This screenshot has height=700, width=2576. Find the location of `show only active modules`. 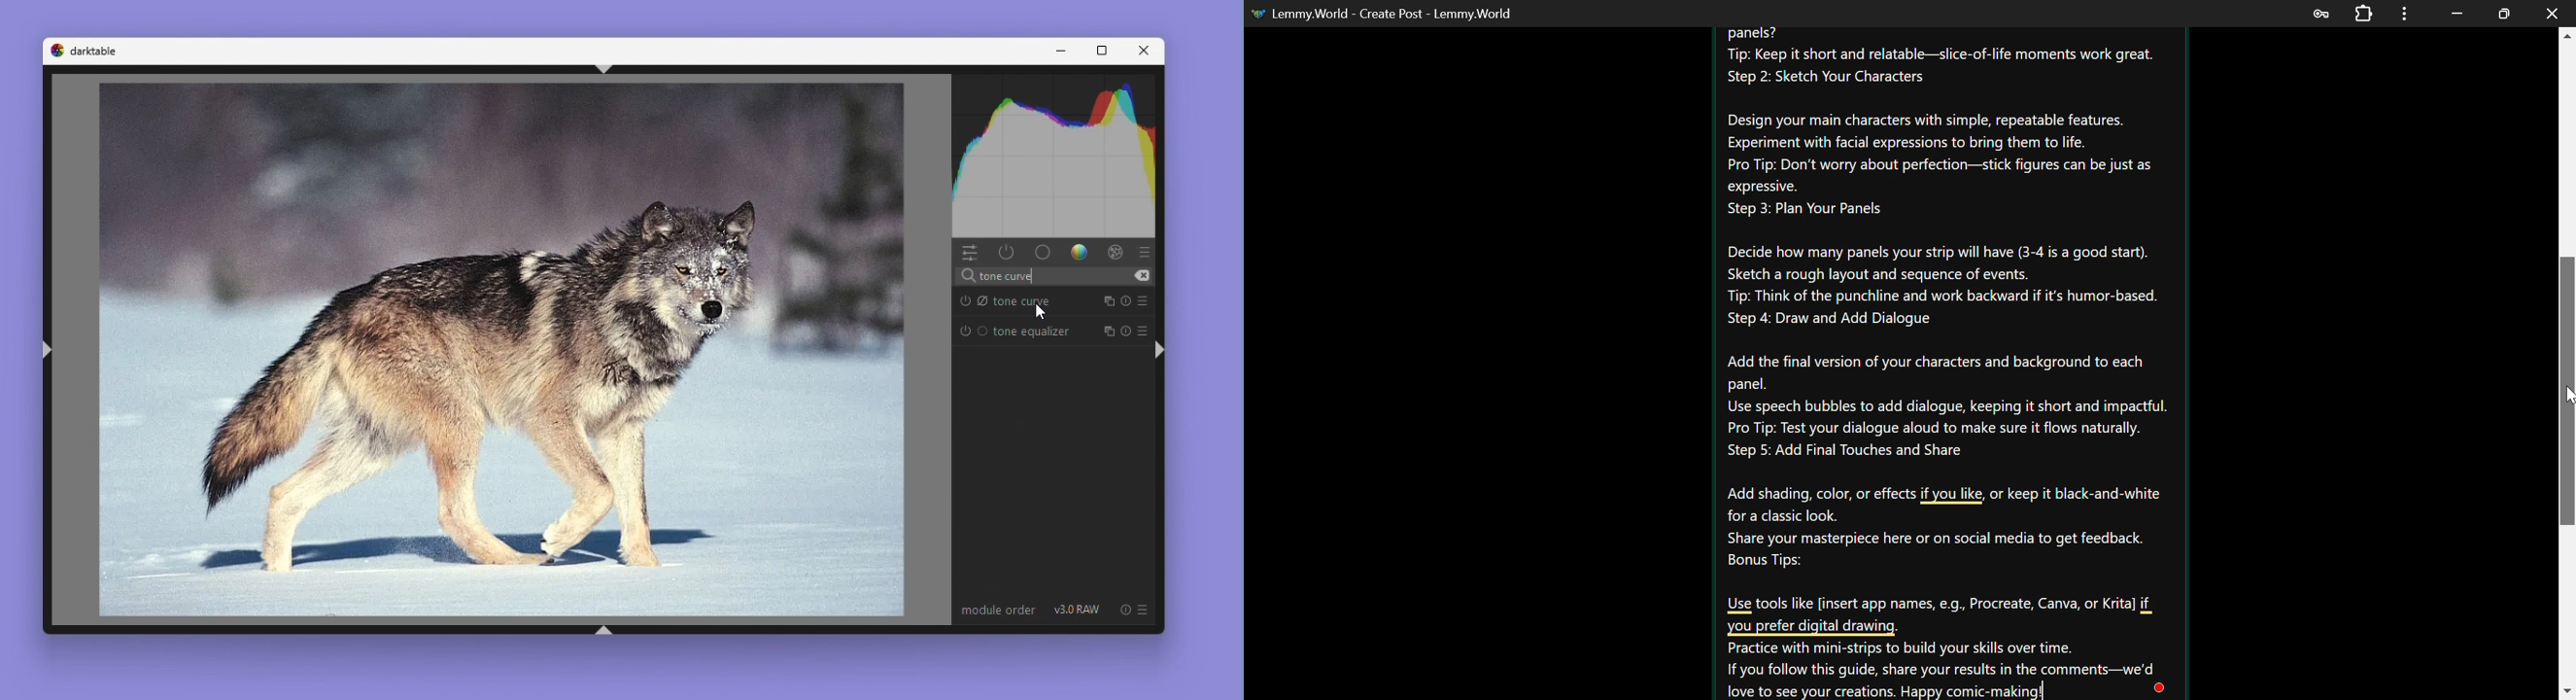

show only active modules is located at coordinates (1006, 253).